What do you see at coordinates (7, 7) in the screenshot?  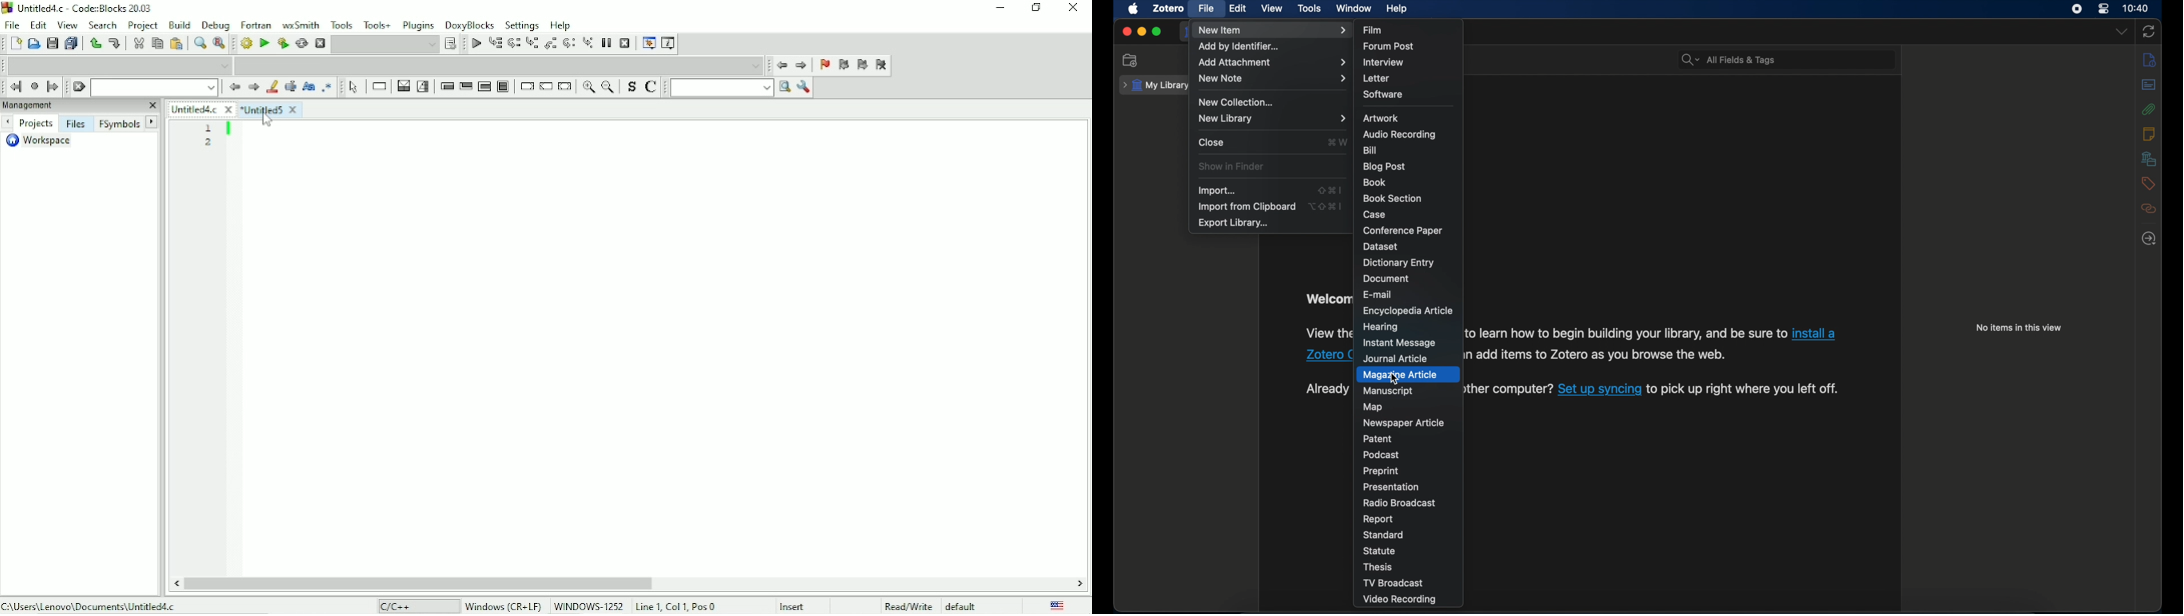 I see `logo` at bounding box center [7, 7].